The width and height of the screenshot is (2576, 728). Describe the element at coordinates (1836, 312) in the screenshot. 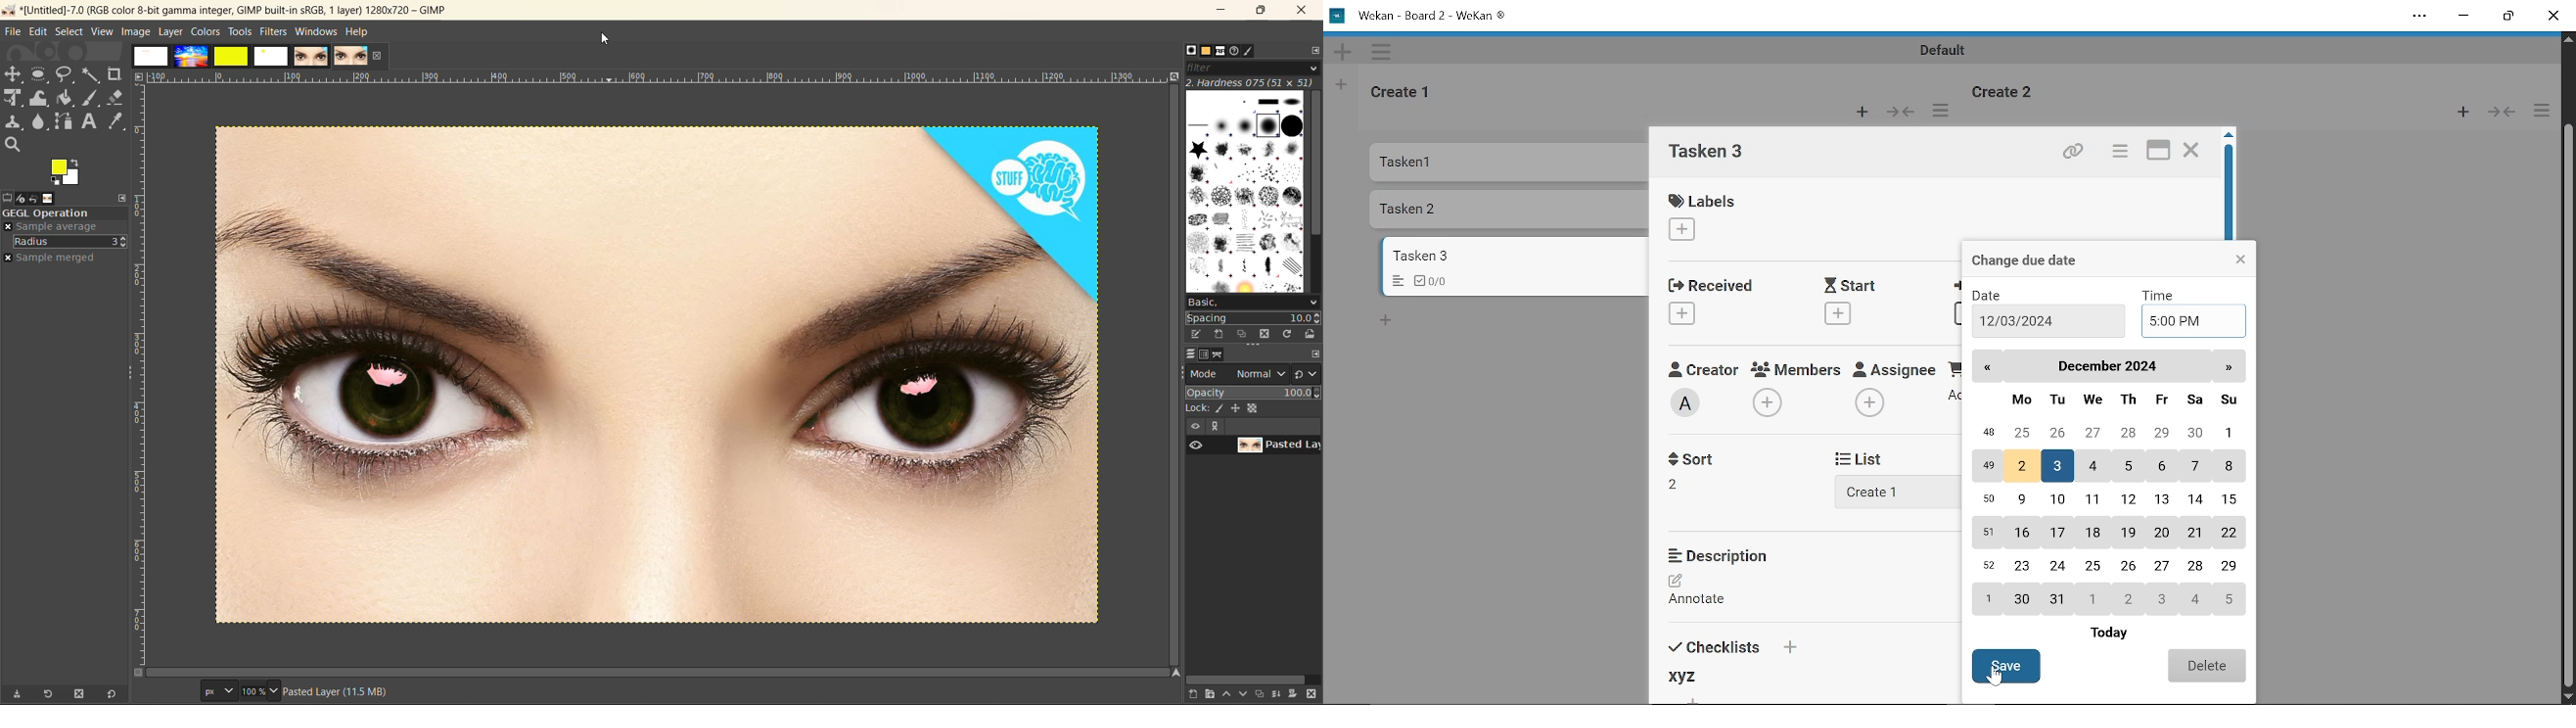

I see `Add start date` at that location.